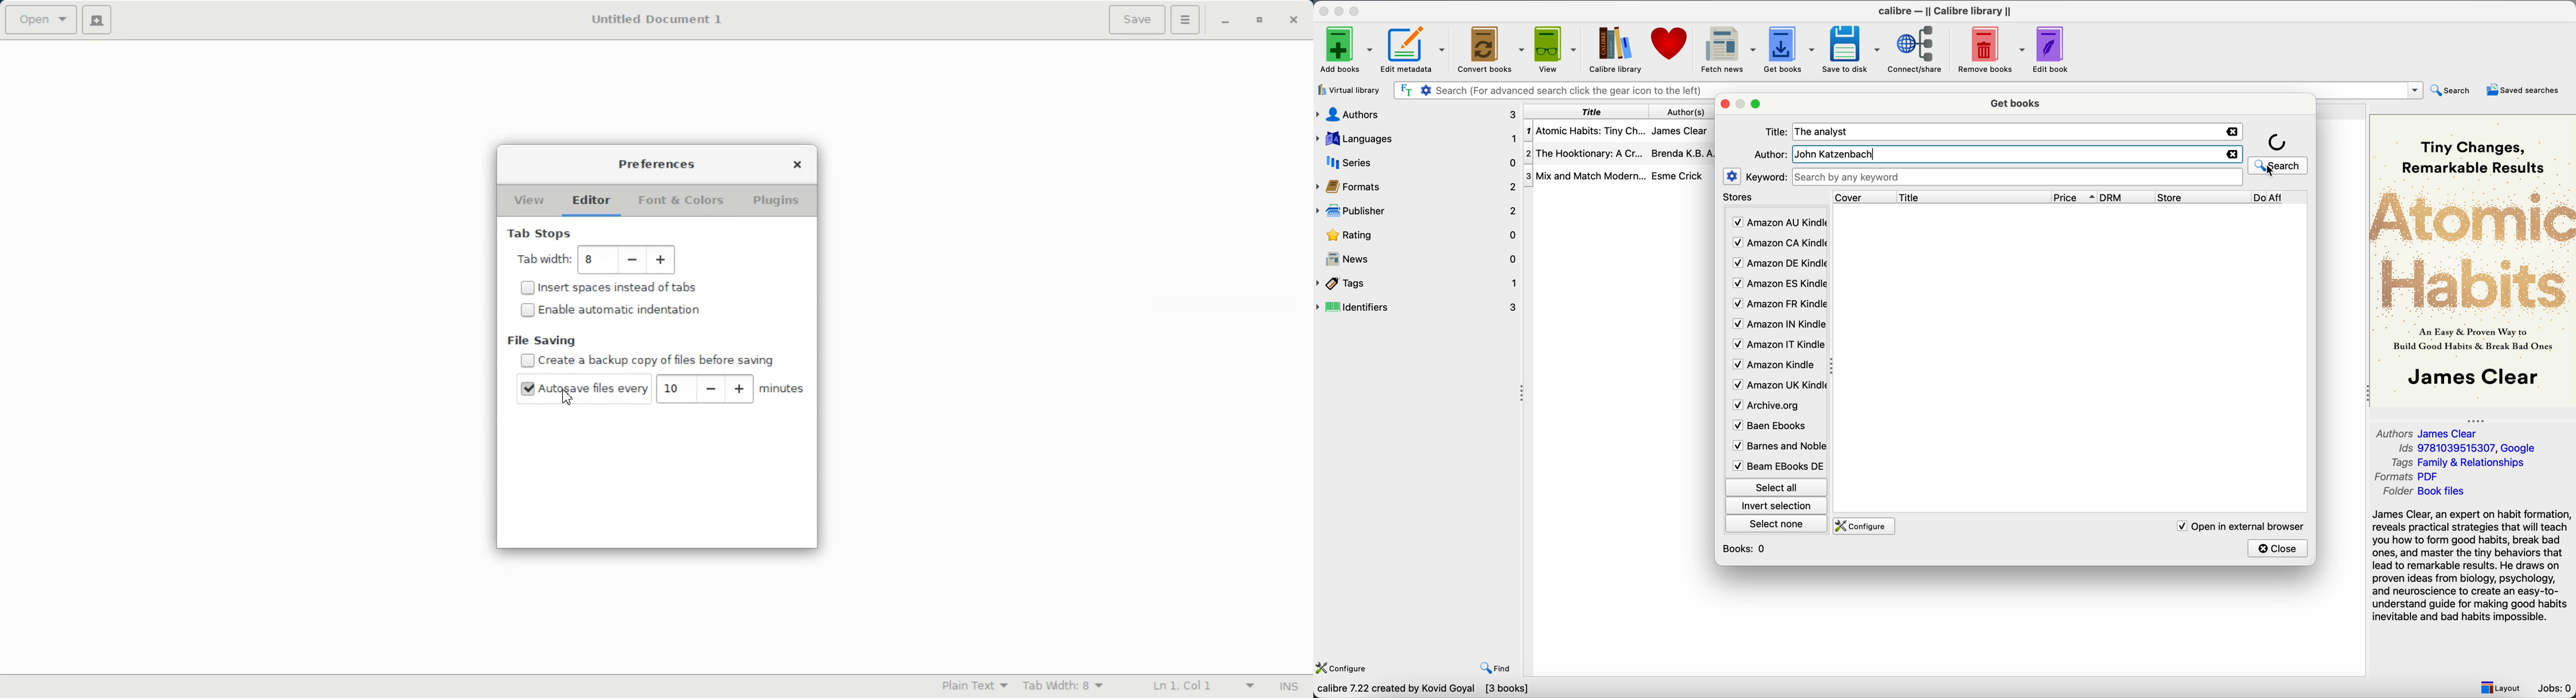 The height and width of the screenshot is (700, 2576). What do you see at coordinates (2240, 526) in the screenshot?
I see `open in external browser` at bounding box center [2240, 526].